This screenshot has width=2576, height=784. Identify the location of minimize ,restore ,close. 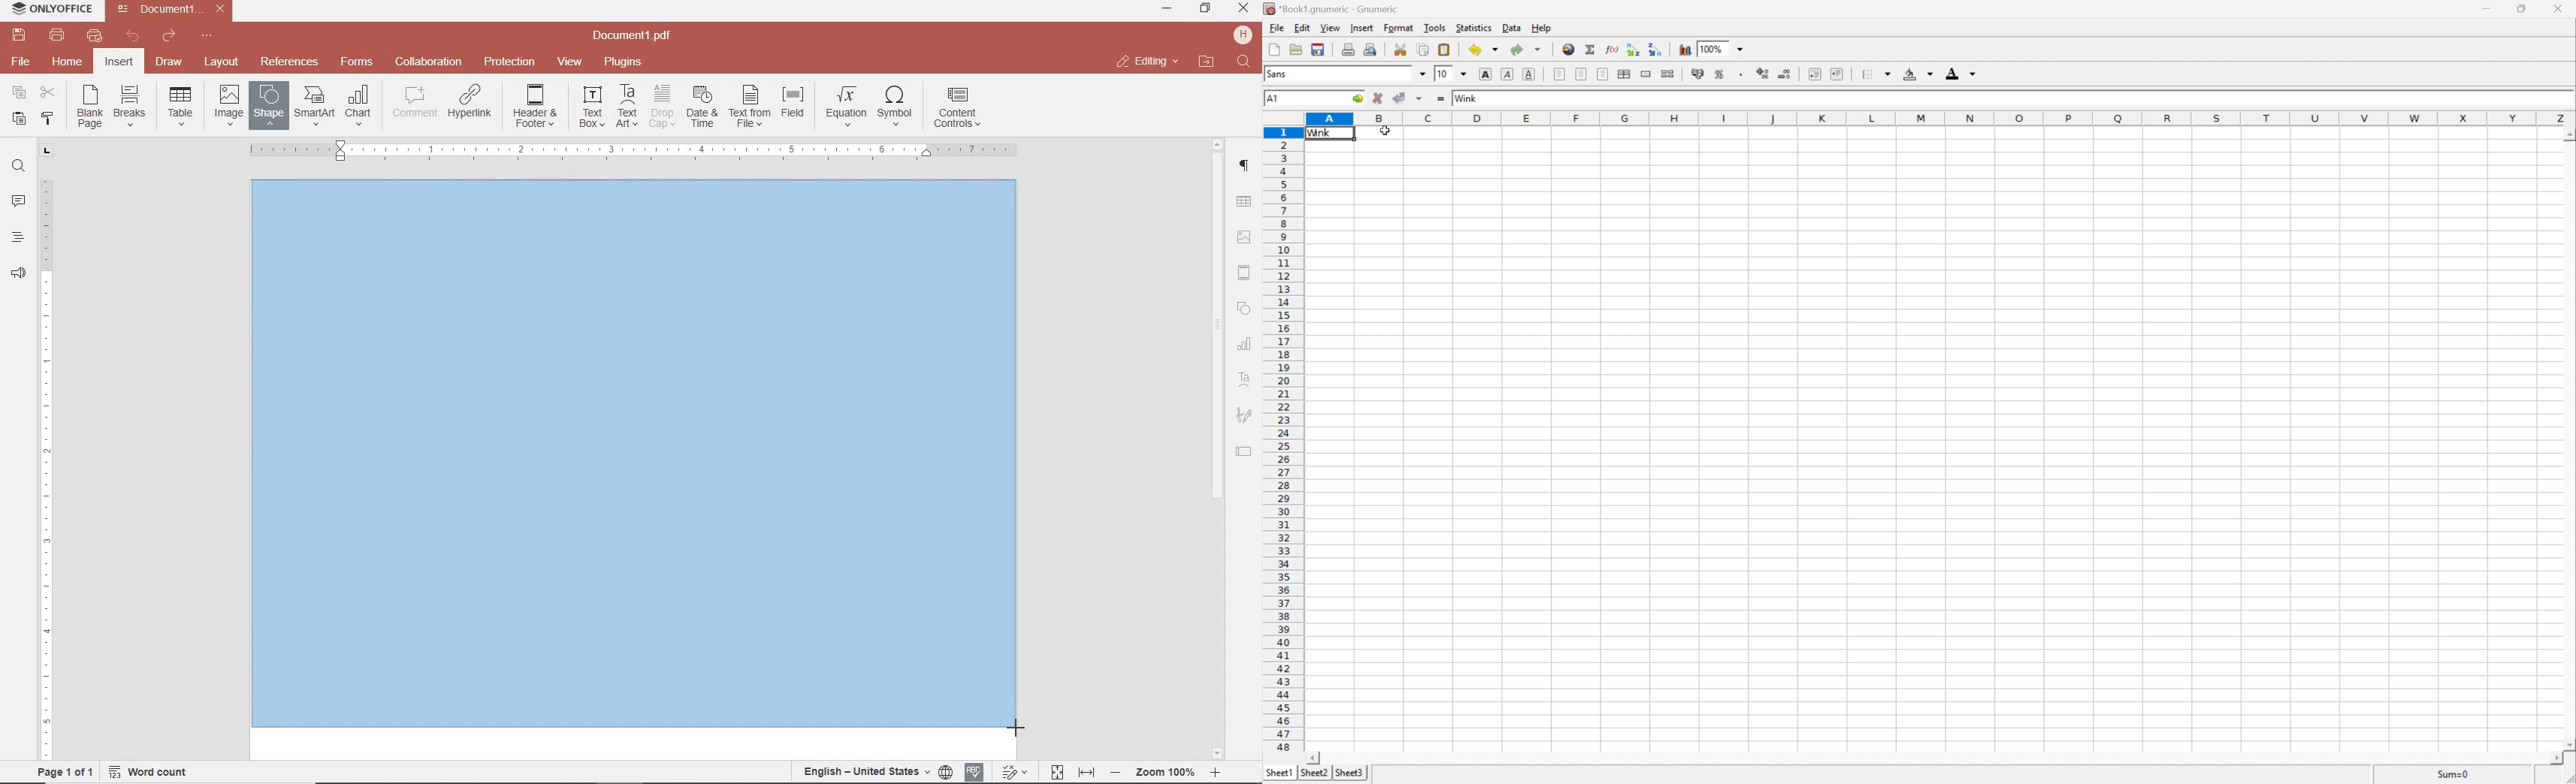
(1246, 9).